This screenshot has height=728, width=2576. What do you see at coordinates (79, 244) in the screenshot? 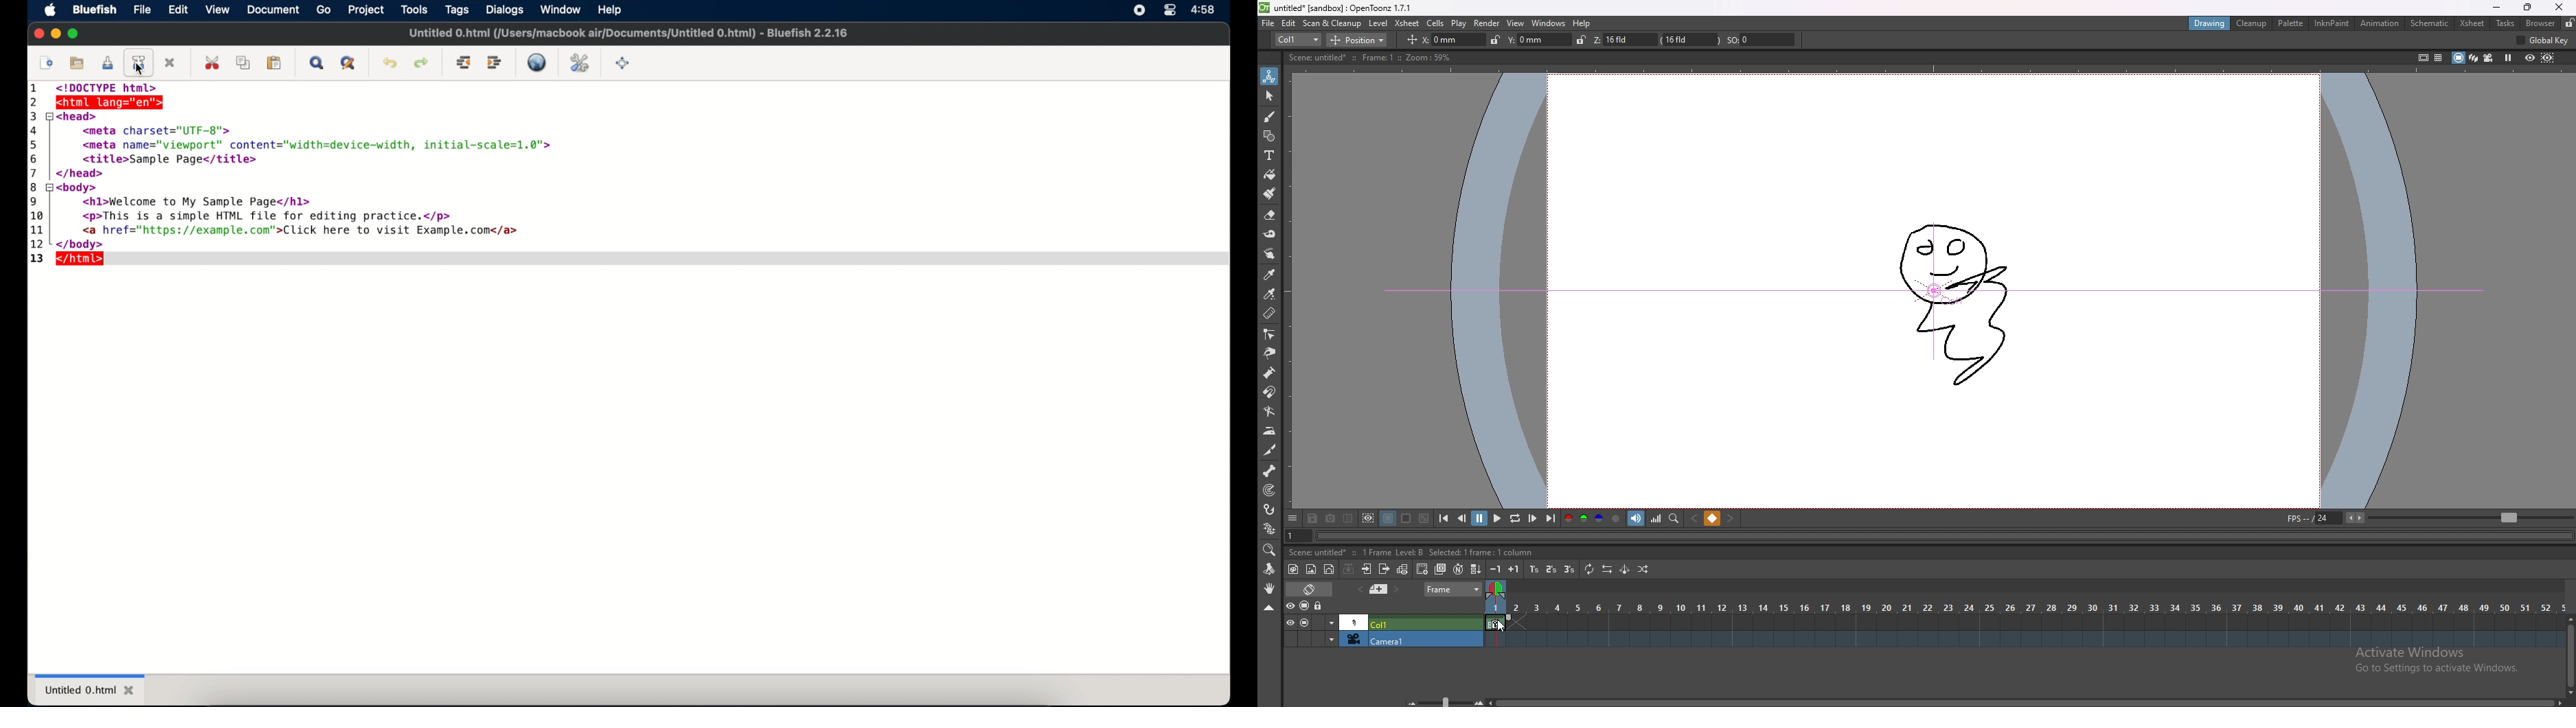
I see `</body>` at bounding box center [79, 244].